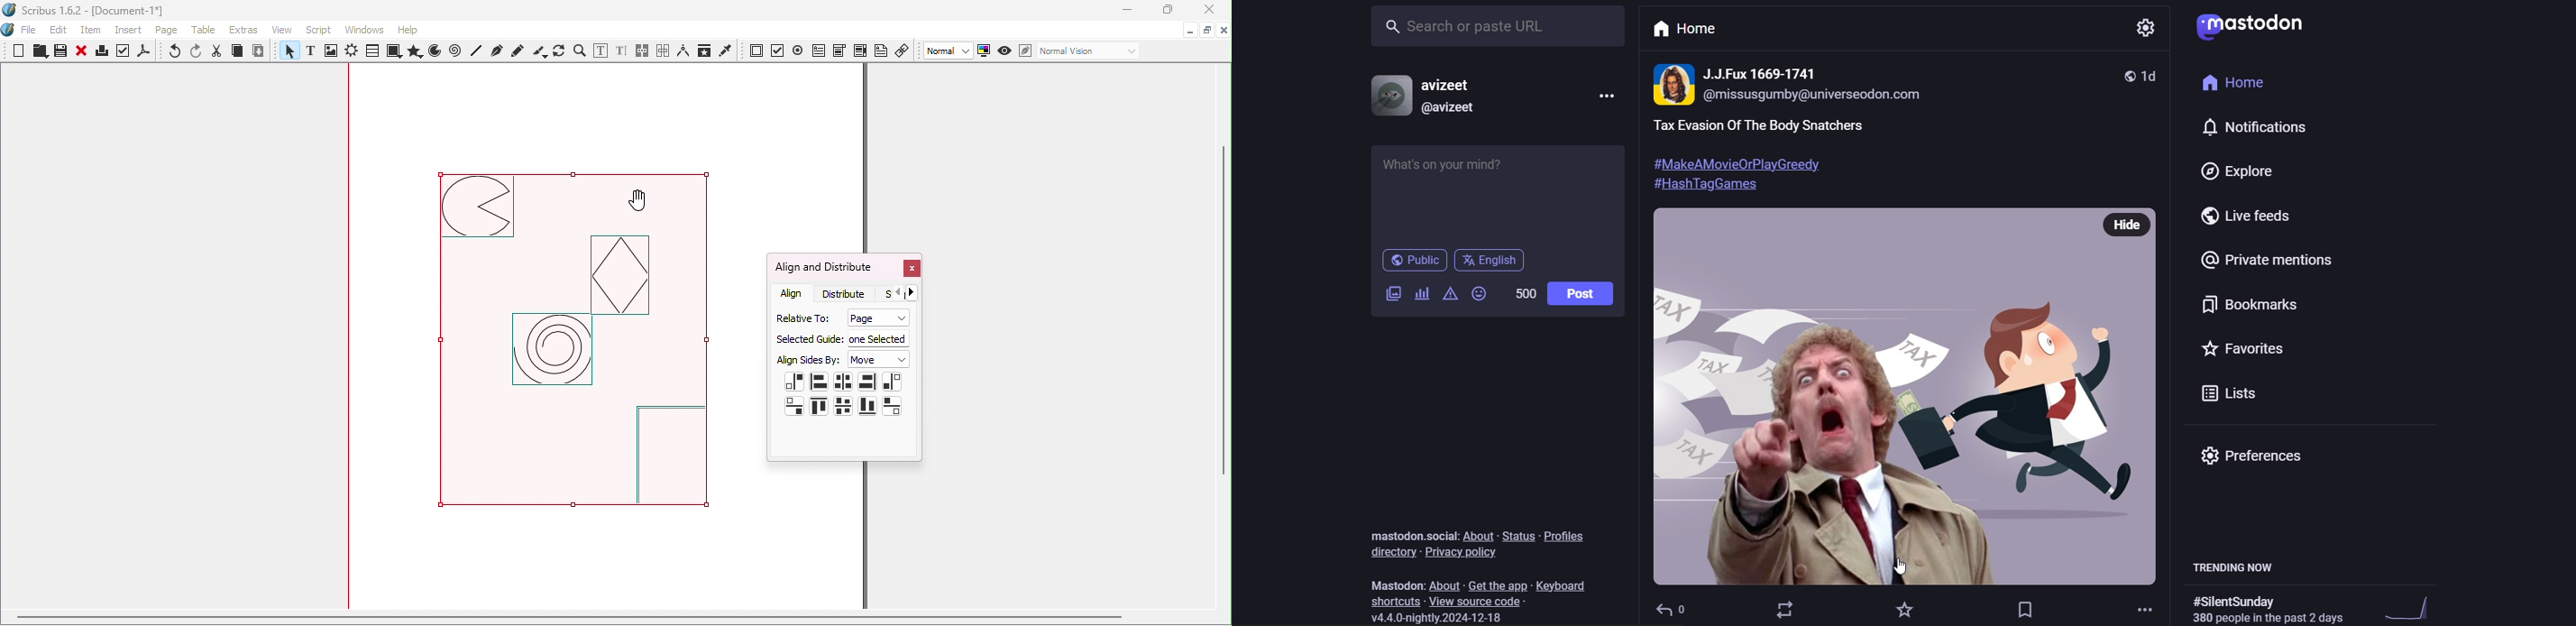 The height and width of the screenshot is (644, 2576). What do you see at coordinates (176, 52) in the screenshot?
I see `Undo` at bounding box center [176, 52].